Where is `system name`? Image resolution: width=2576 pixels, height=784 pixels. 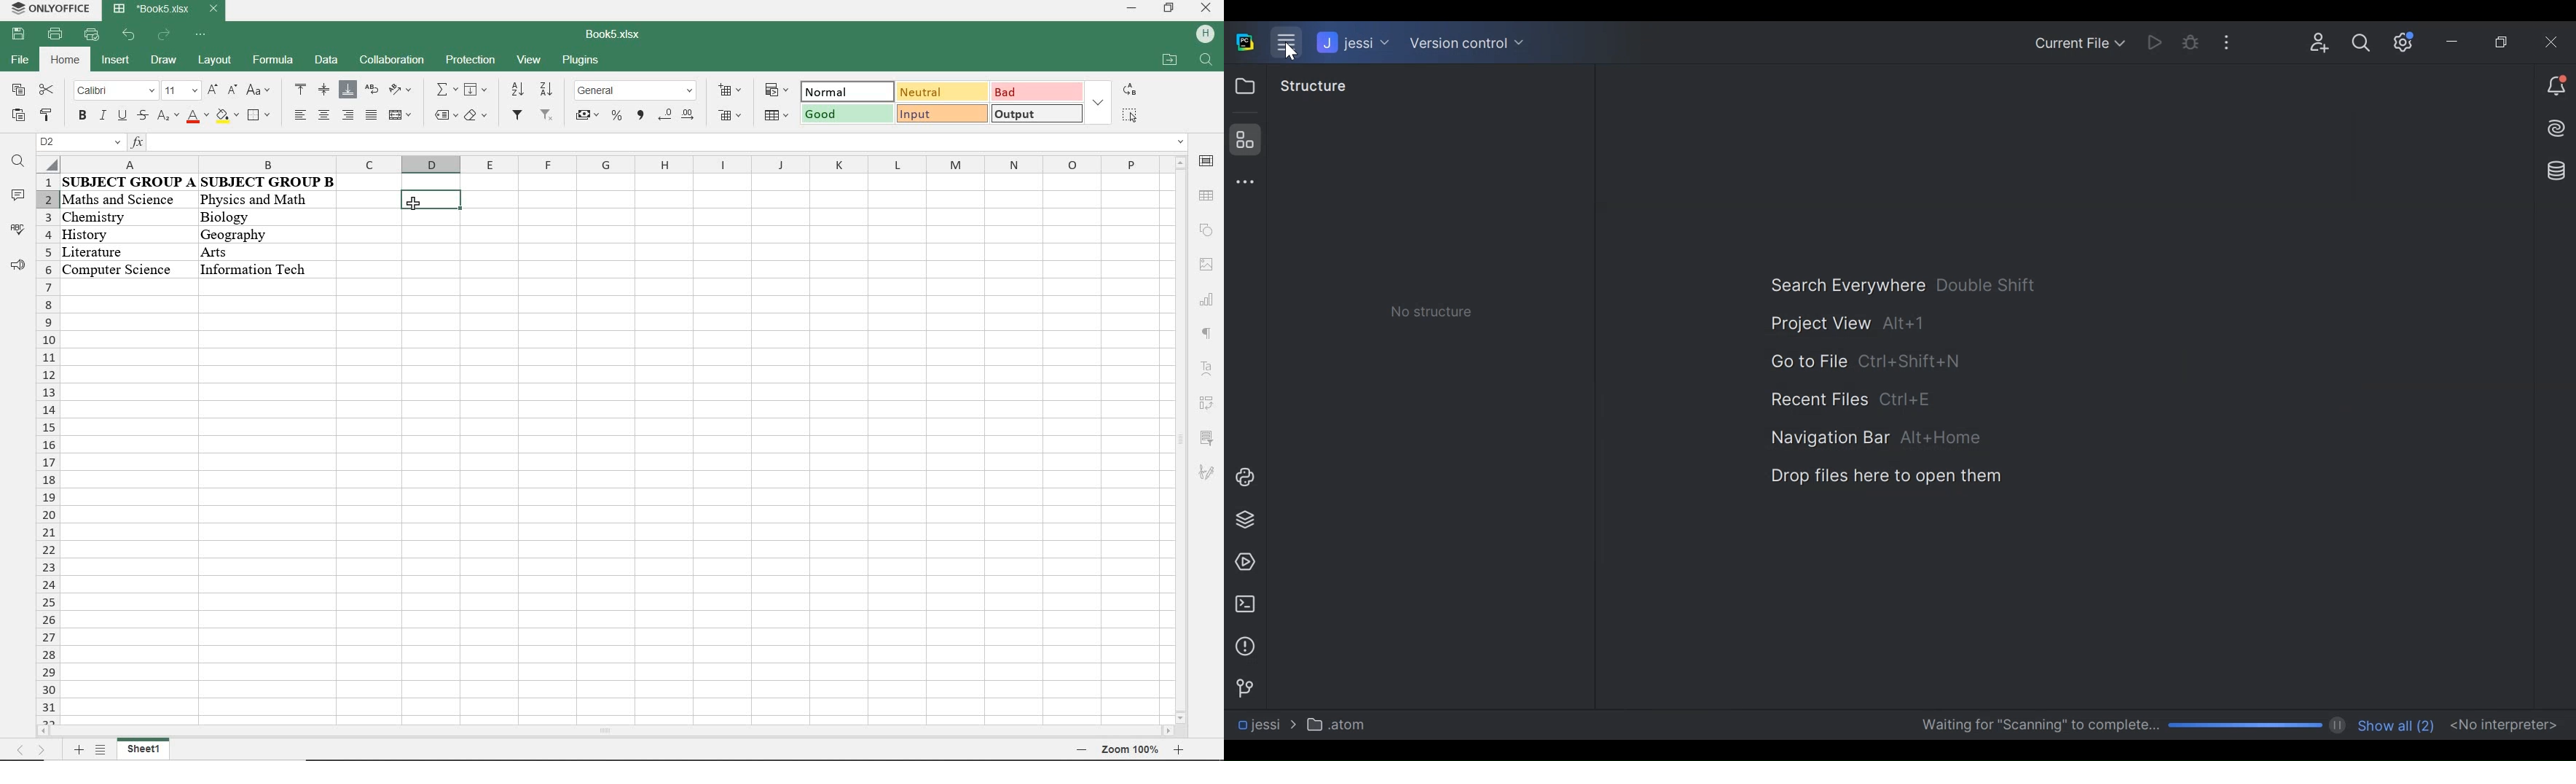
system name is located at coordinates (48, 8).